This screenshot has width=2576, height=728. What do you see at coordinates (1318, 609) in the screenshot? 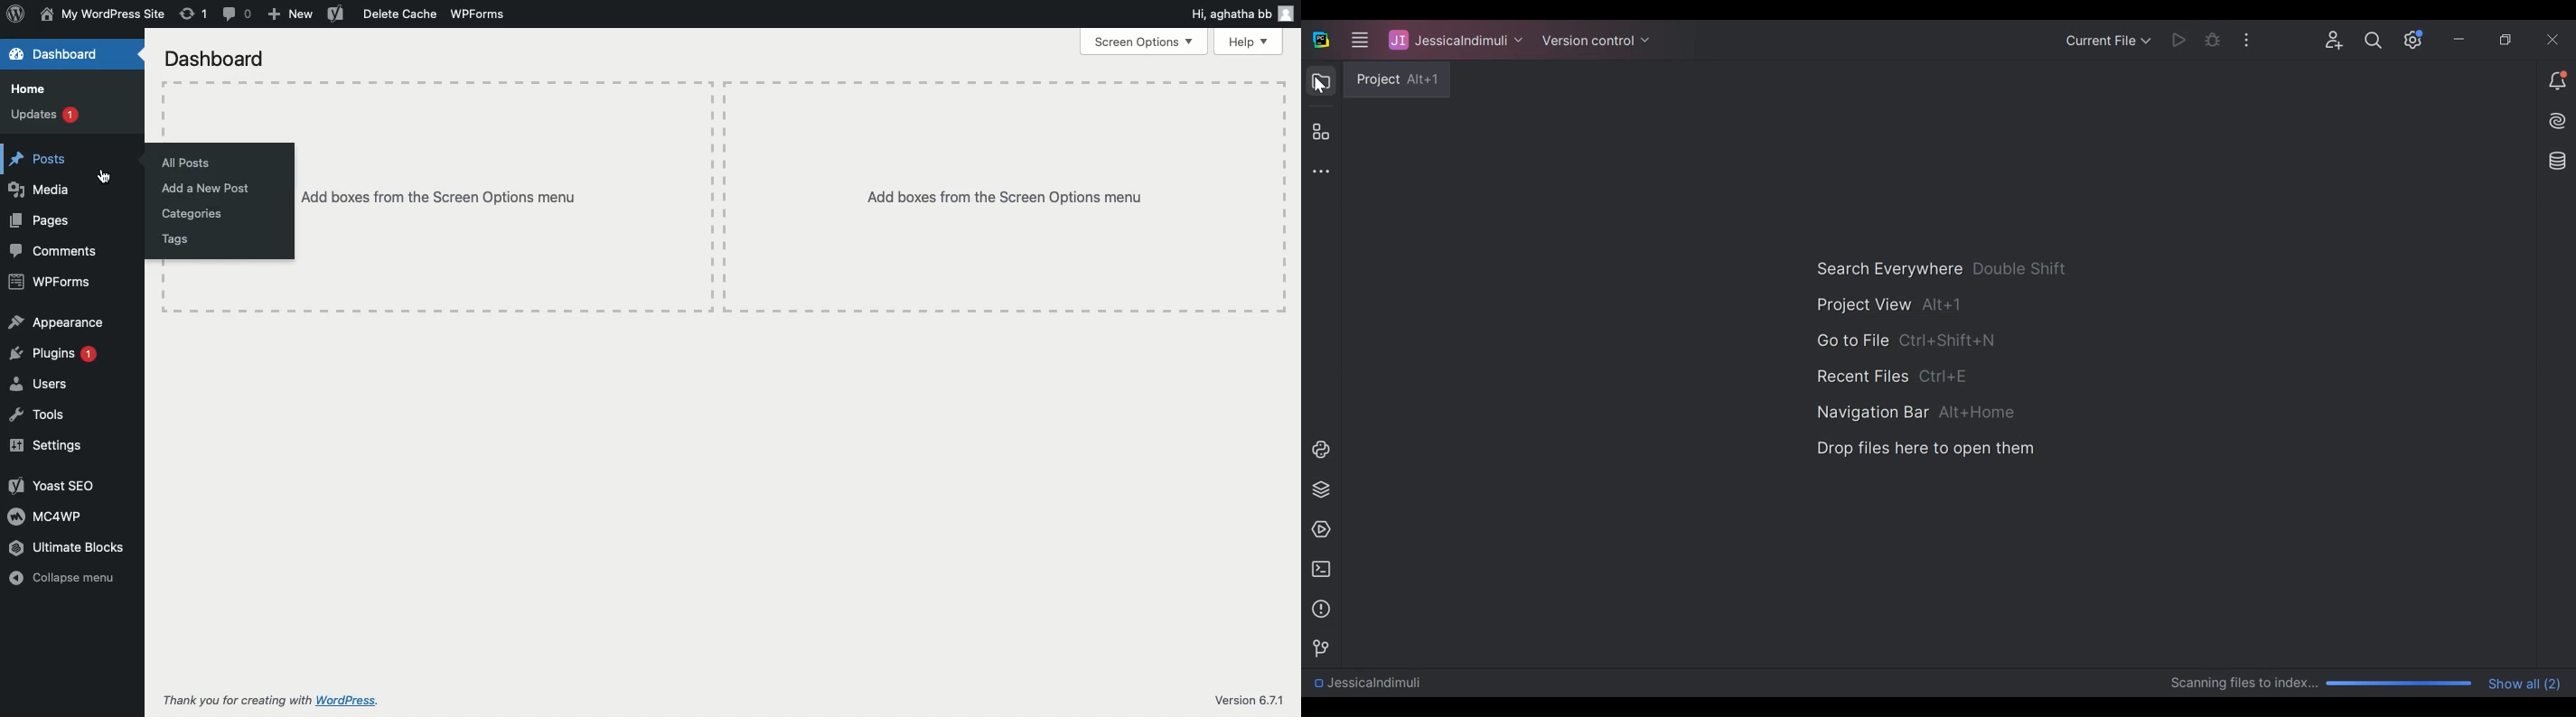
I see `Problems` at bounding box center [1318, 609].